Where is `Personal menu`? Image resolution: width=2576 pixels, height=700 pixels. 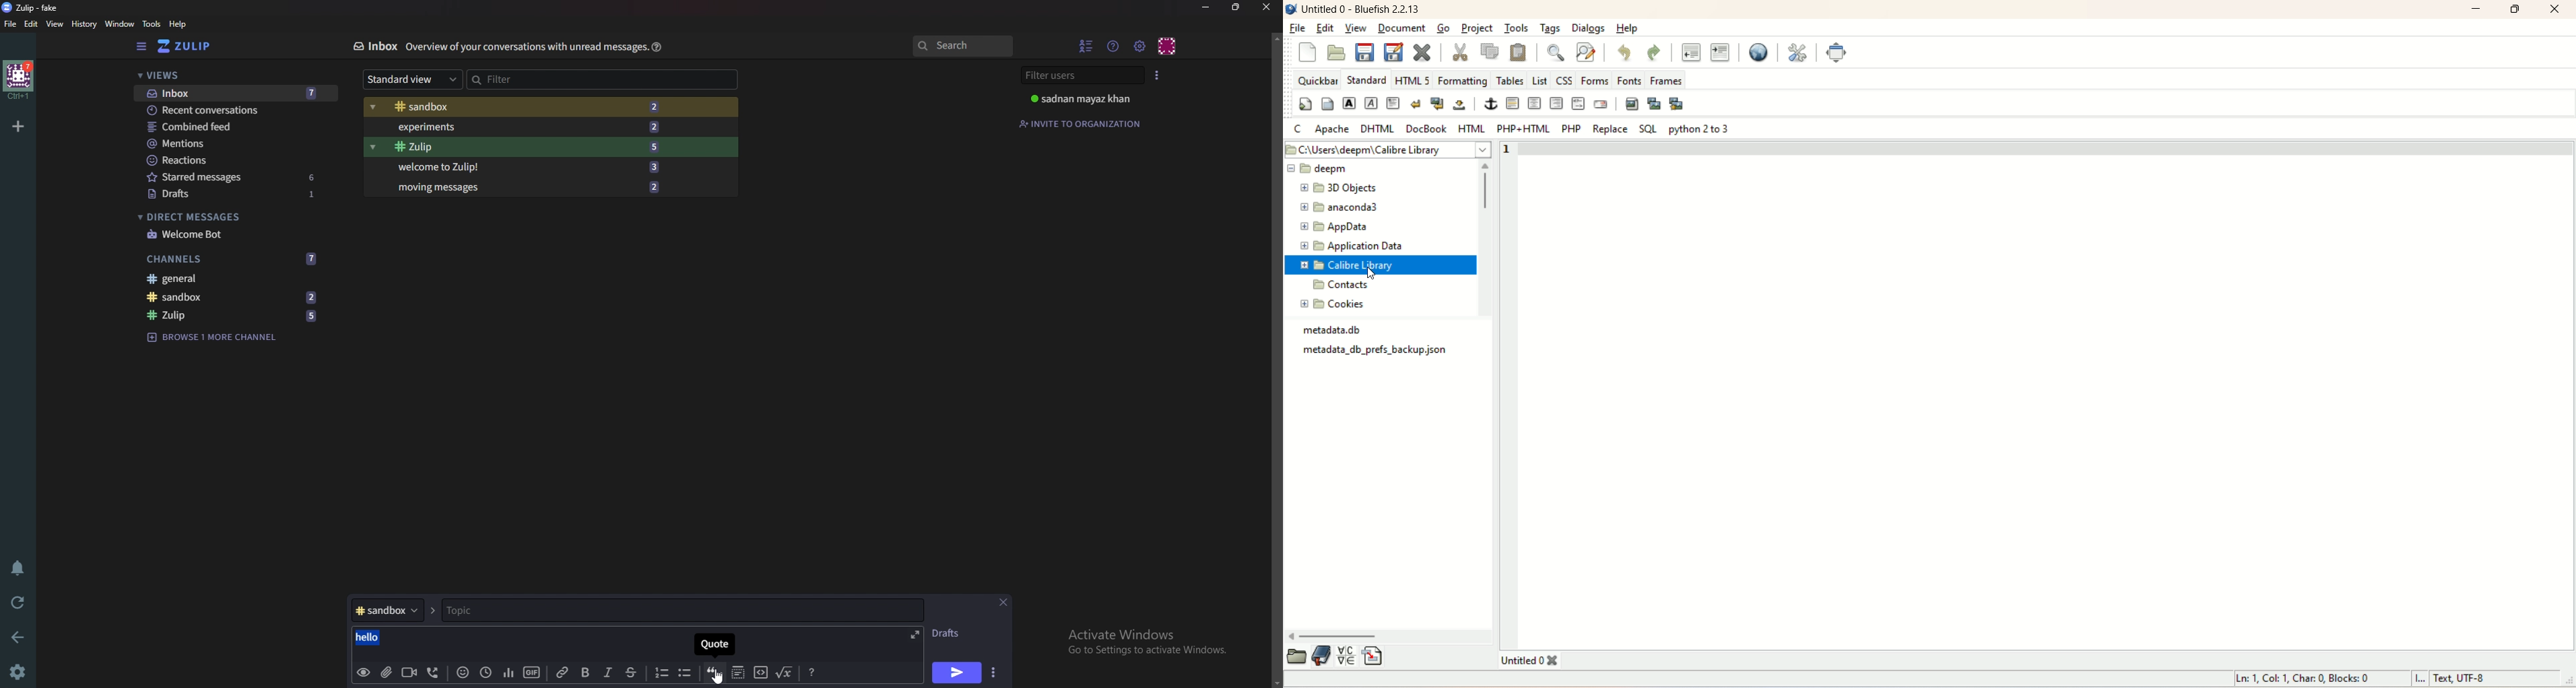 Personal menu is located at coordinates (1169, 45).